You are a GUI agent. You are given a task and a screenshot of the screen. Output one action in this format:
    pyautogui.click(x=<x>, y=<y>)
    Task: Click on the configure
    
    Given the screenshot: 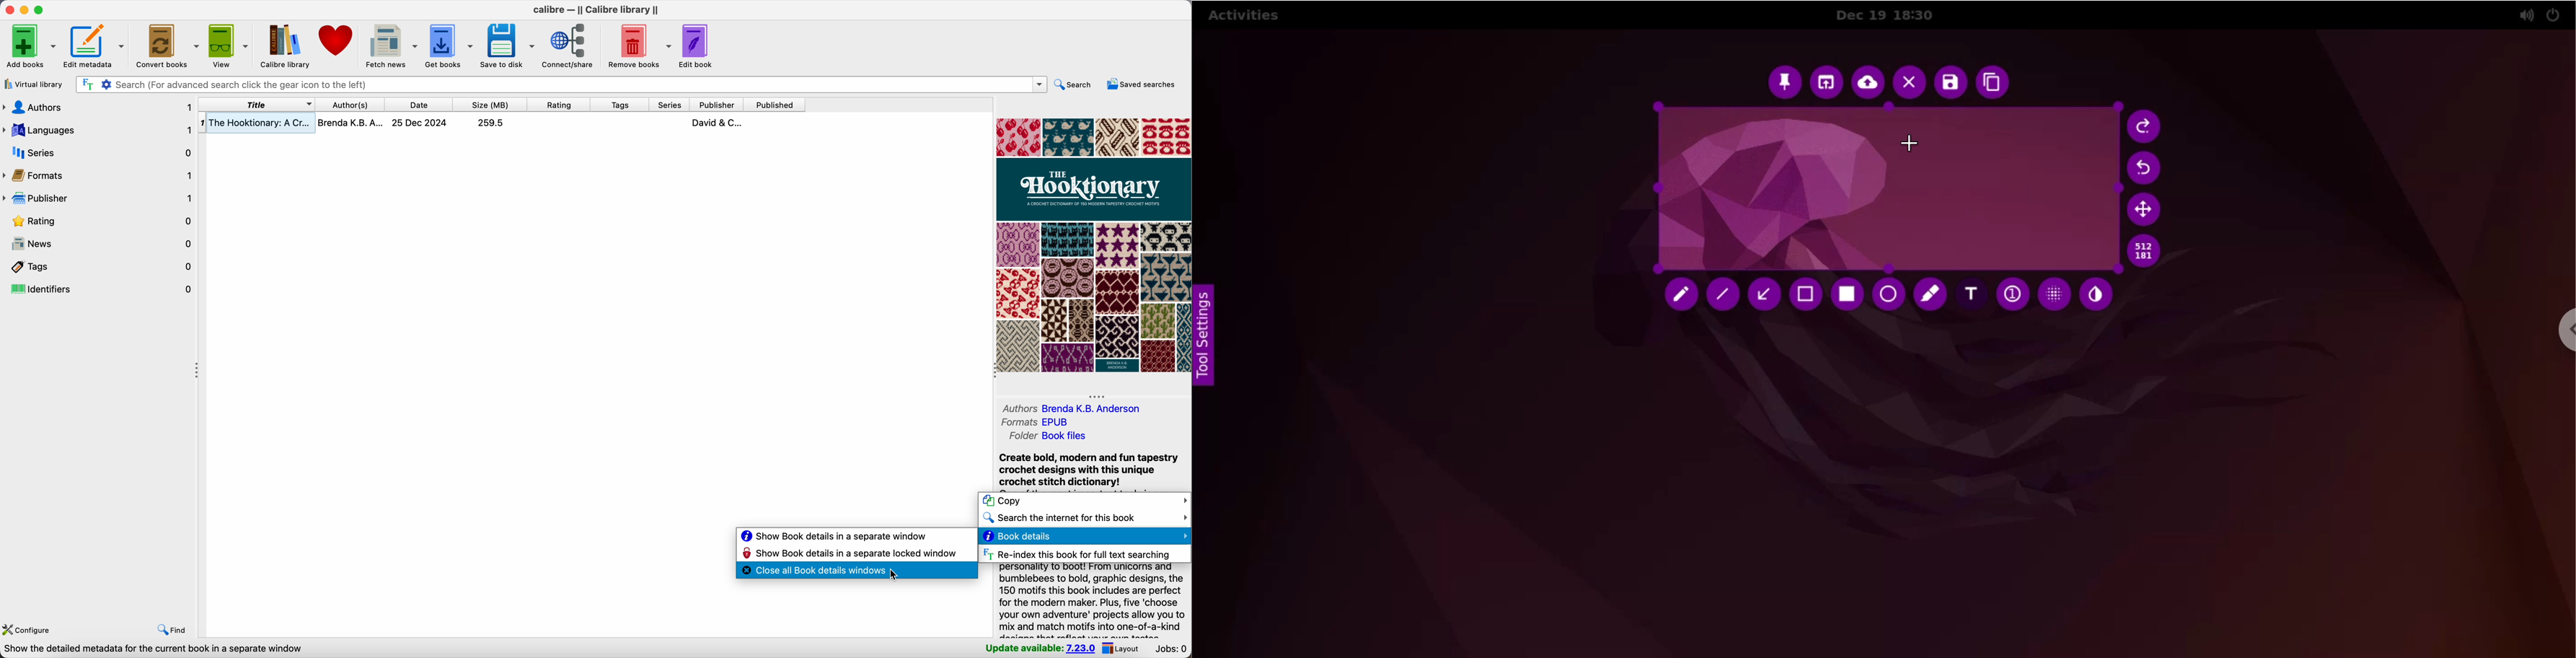 What is the action you would take?
    pyautogui.click(x=31, y=631)
    